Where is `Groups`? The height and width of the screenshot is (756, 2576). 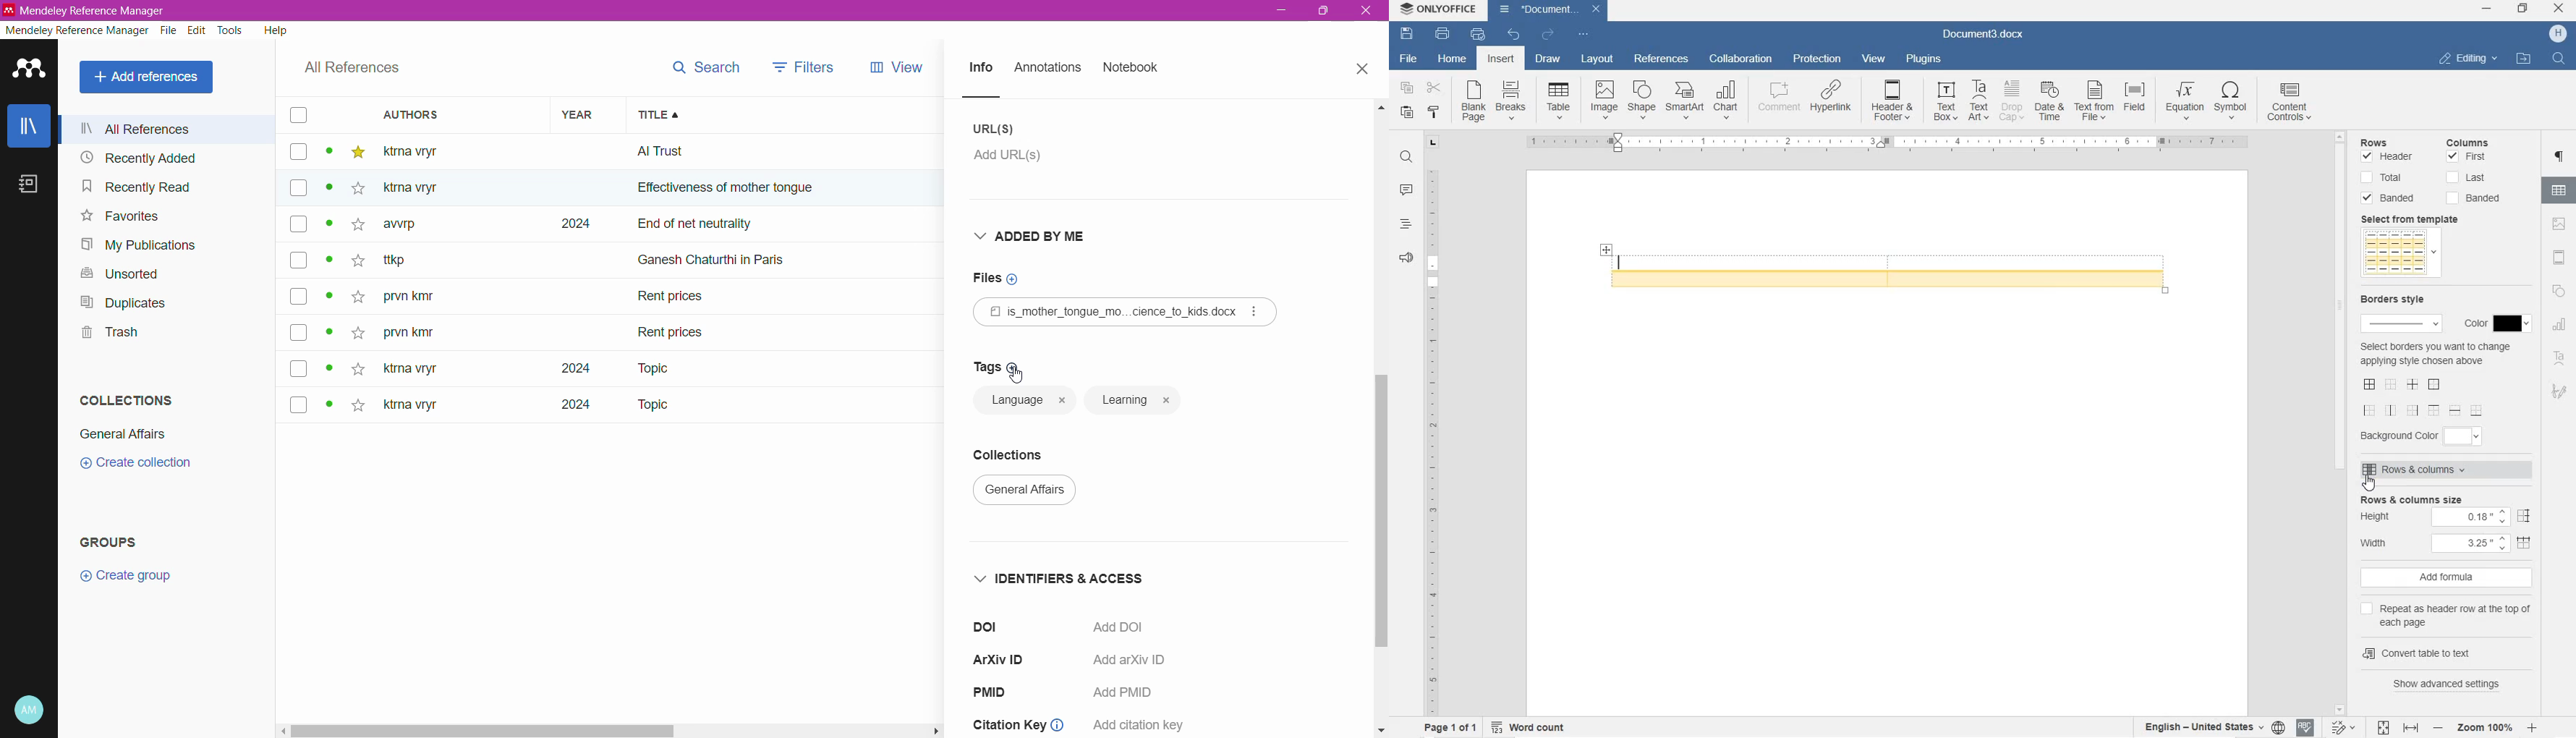 Groups is located at coordinates (111, 543).